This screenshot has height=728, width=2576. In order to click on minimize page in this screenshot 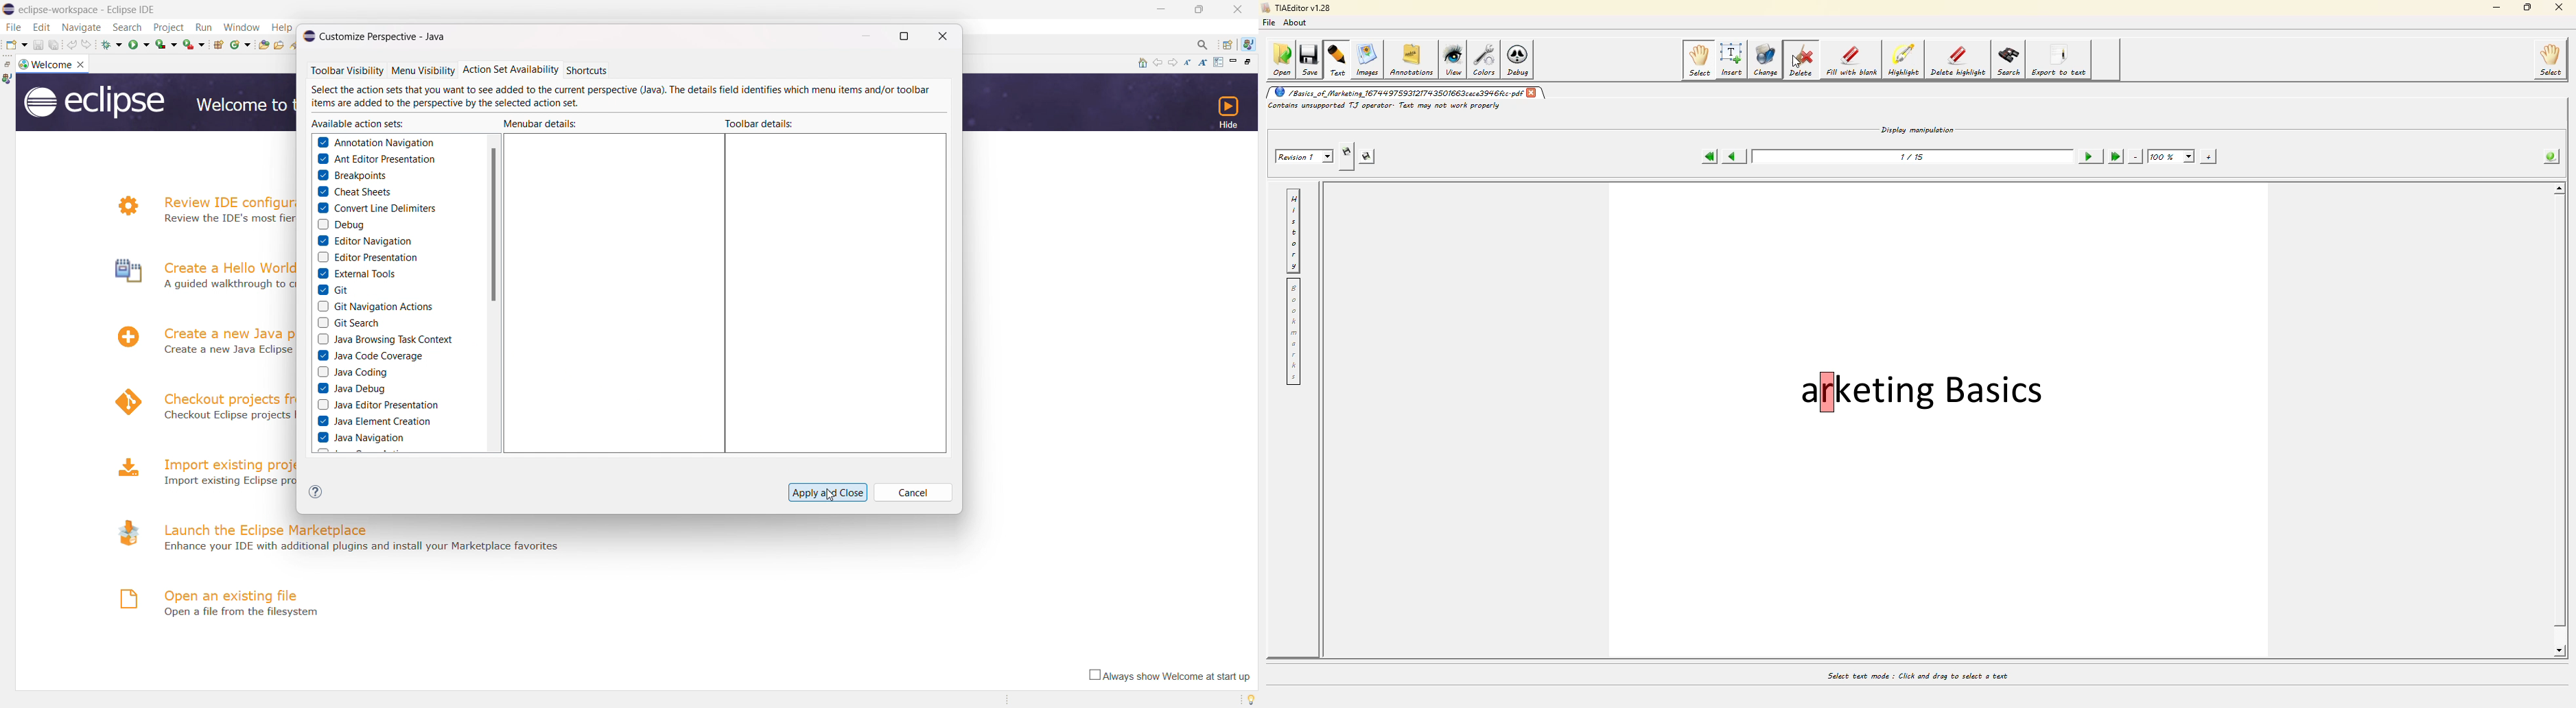, I will do `click(1234, 62)`.